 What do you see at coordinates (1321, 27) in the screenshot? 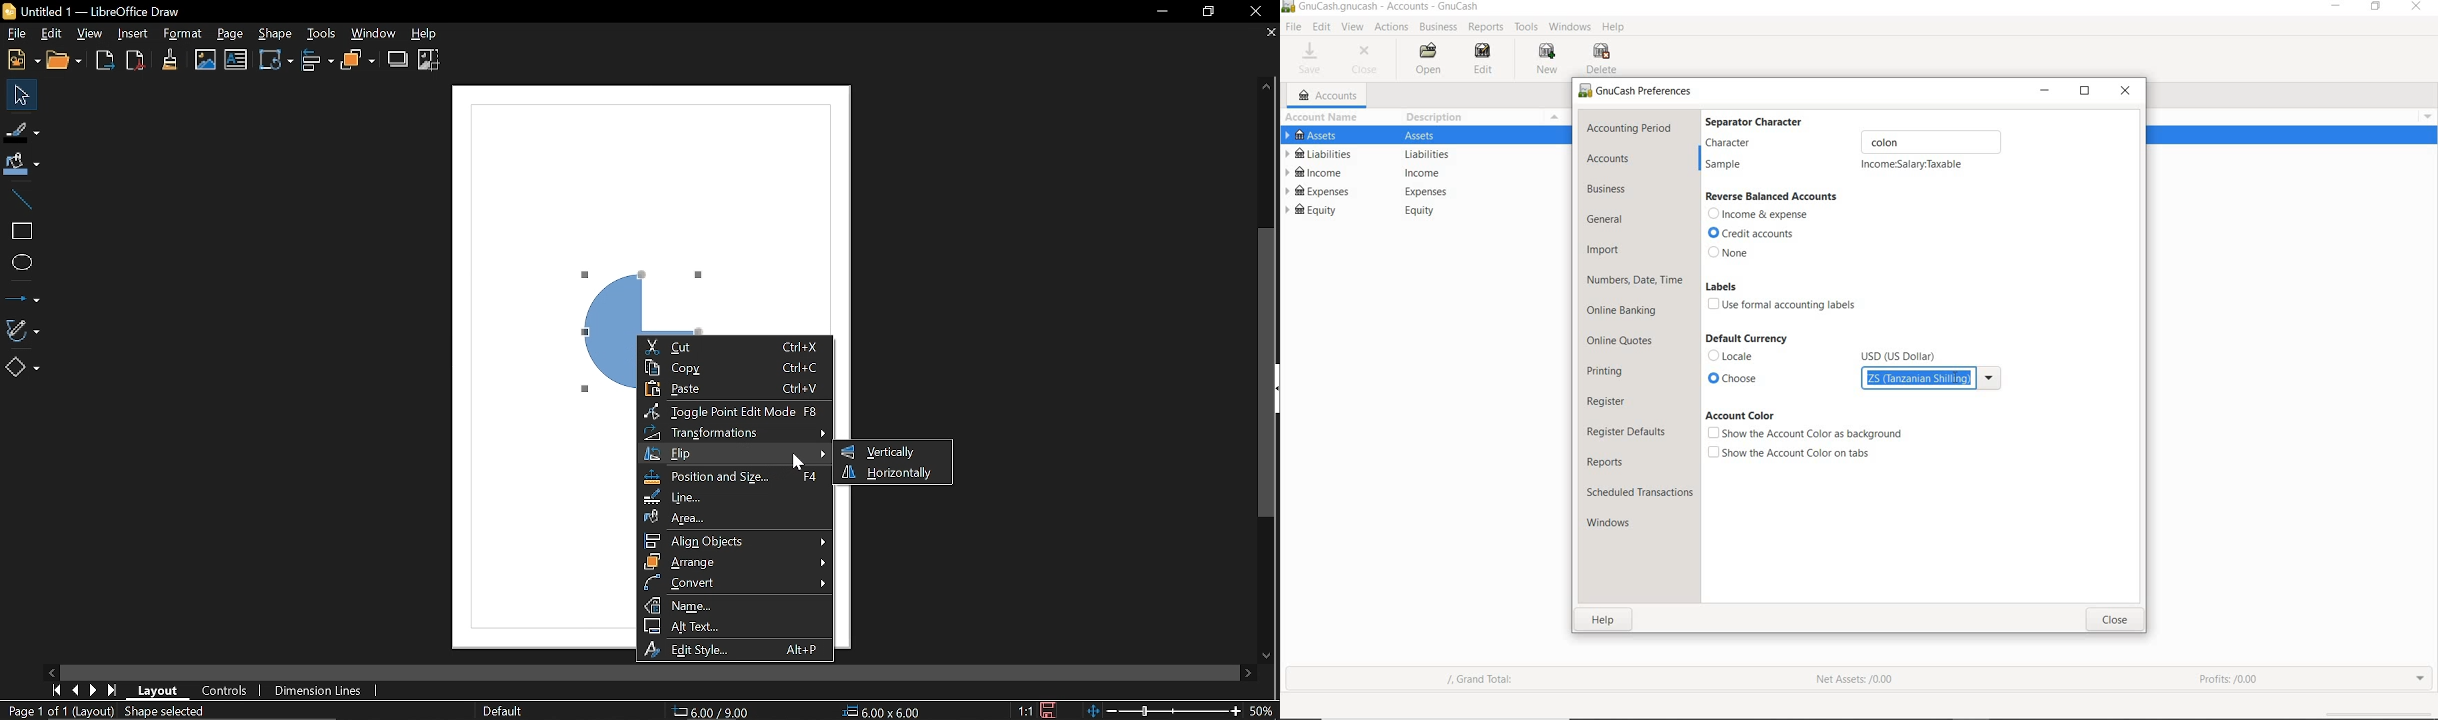
I see `EDIT` at bounding box center [1321, 27].